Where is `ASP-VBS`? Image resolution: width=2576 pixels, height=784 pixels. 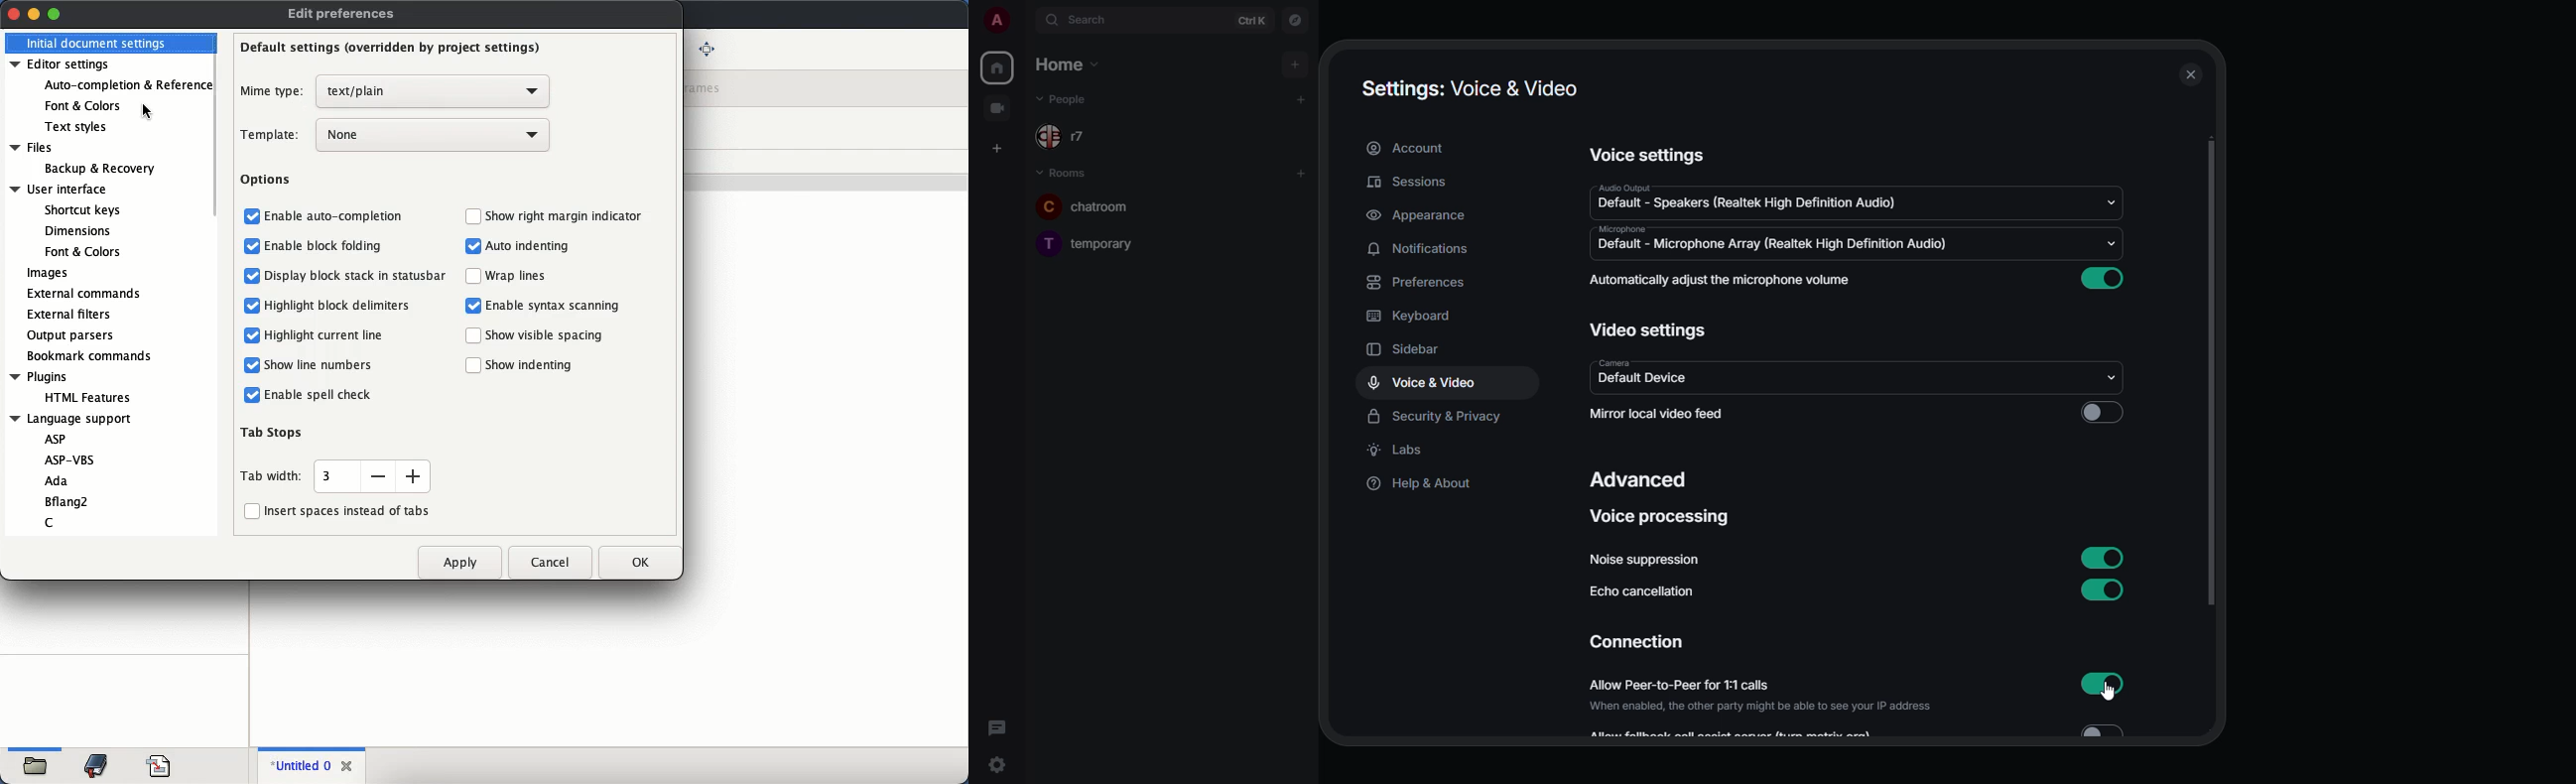 ASP-VBS is located at coordinates (68, 460).